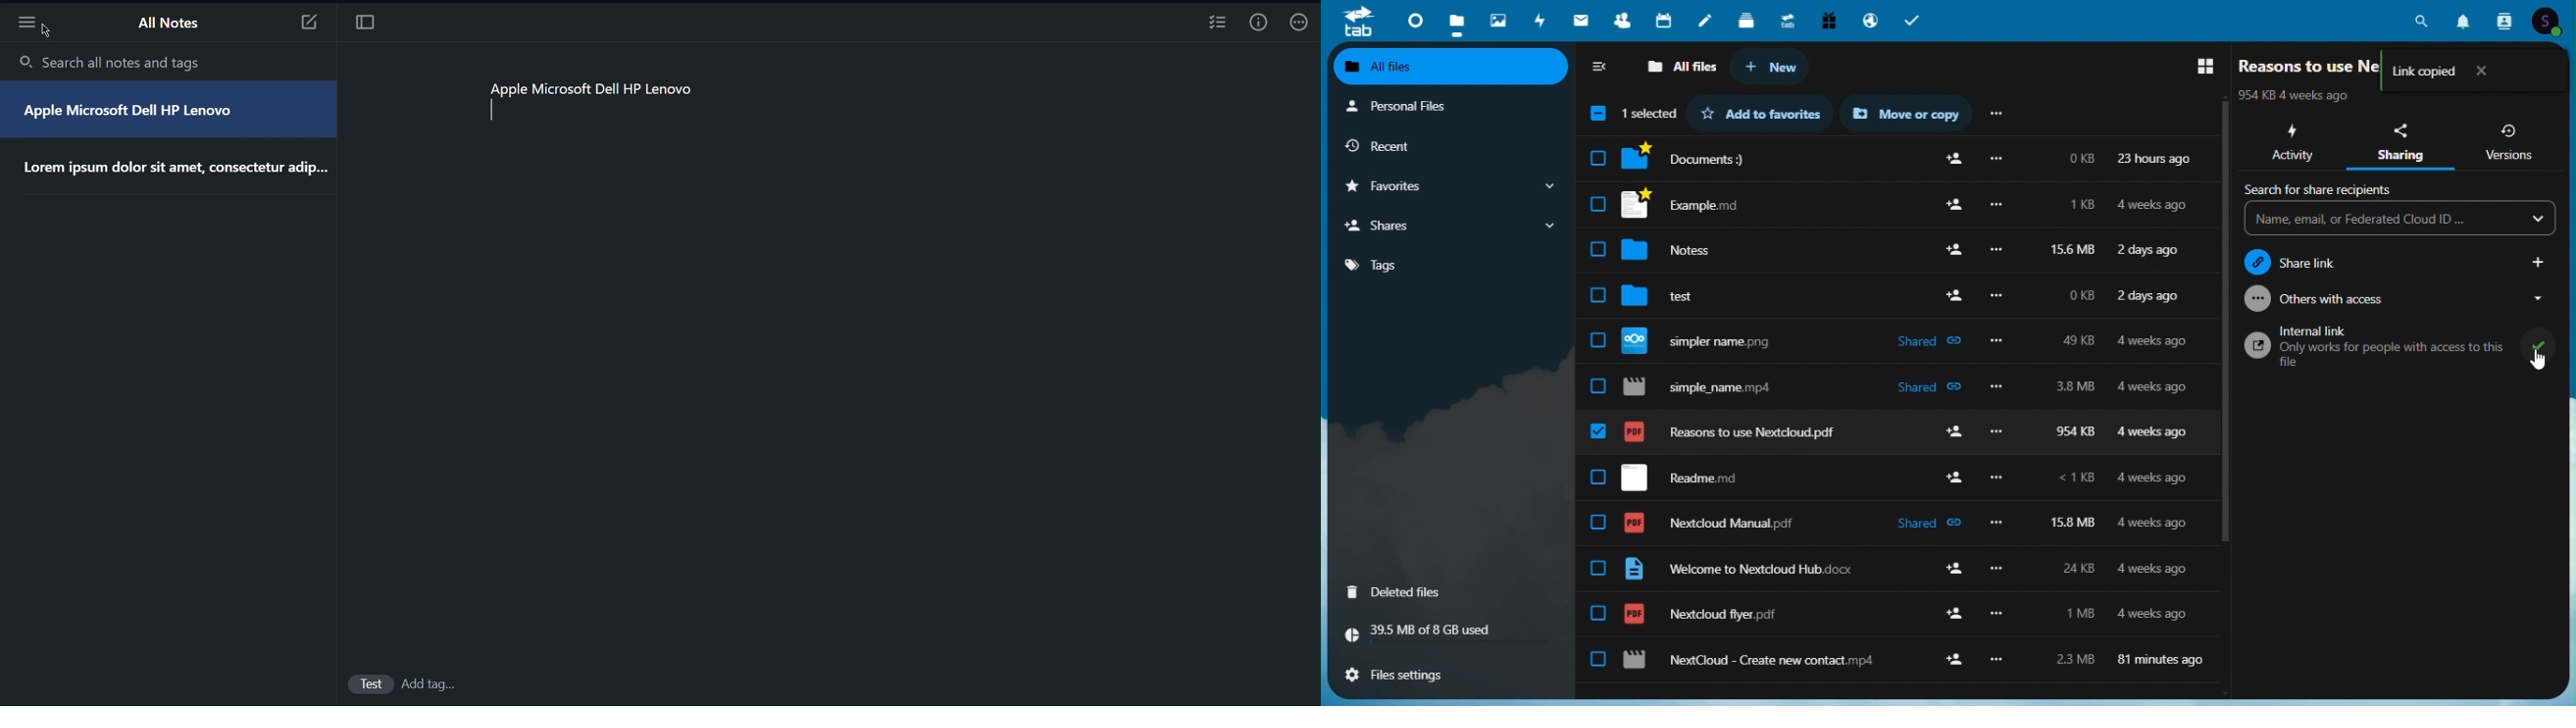 The height and width of the screenshot is (728, 2576). Describe the element at coordinates (1829, 22) in the screenshot. I see `Free trial` at that location.